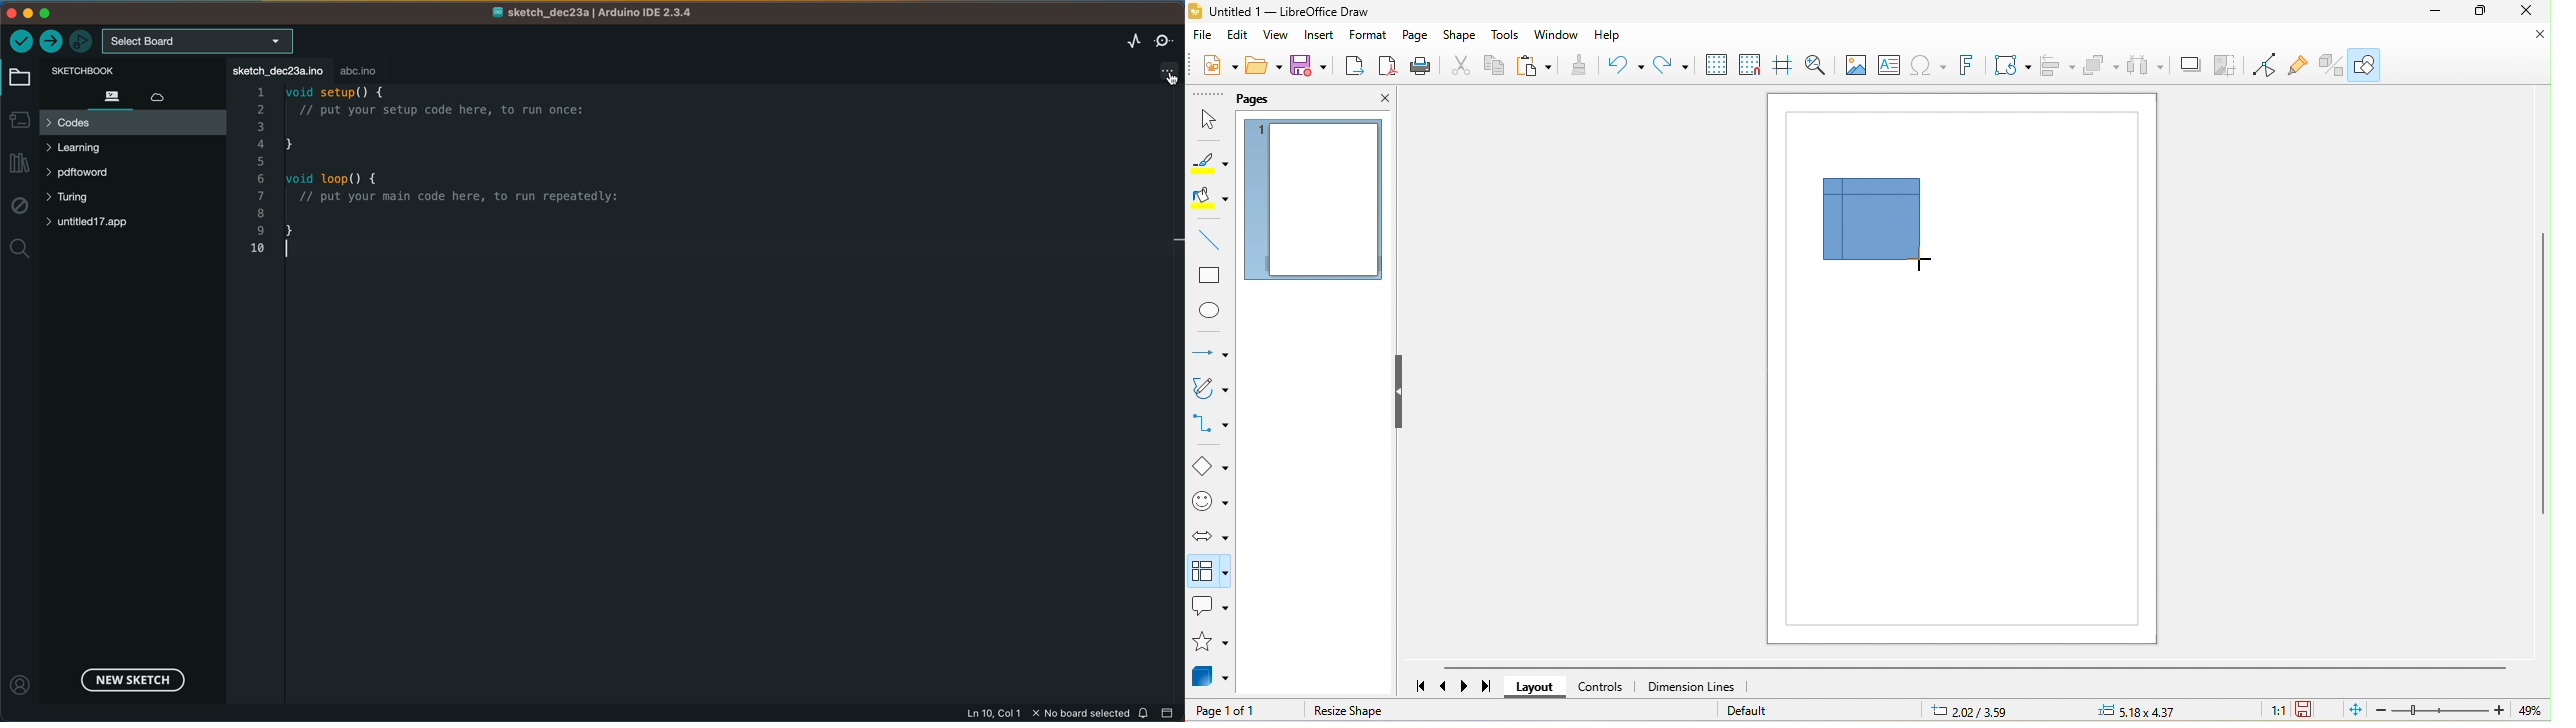 This screenshot has width=2576, height=728. Describe the element at coordinates (1220, 64) in the screenshot. I see `new` at that location.